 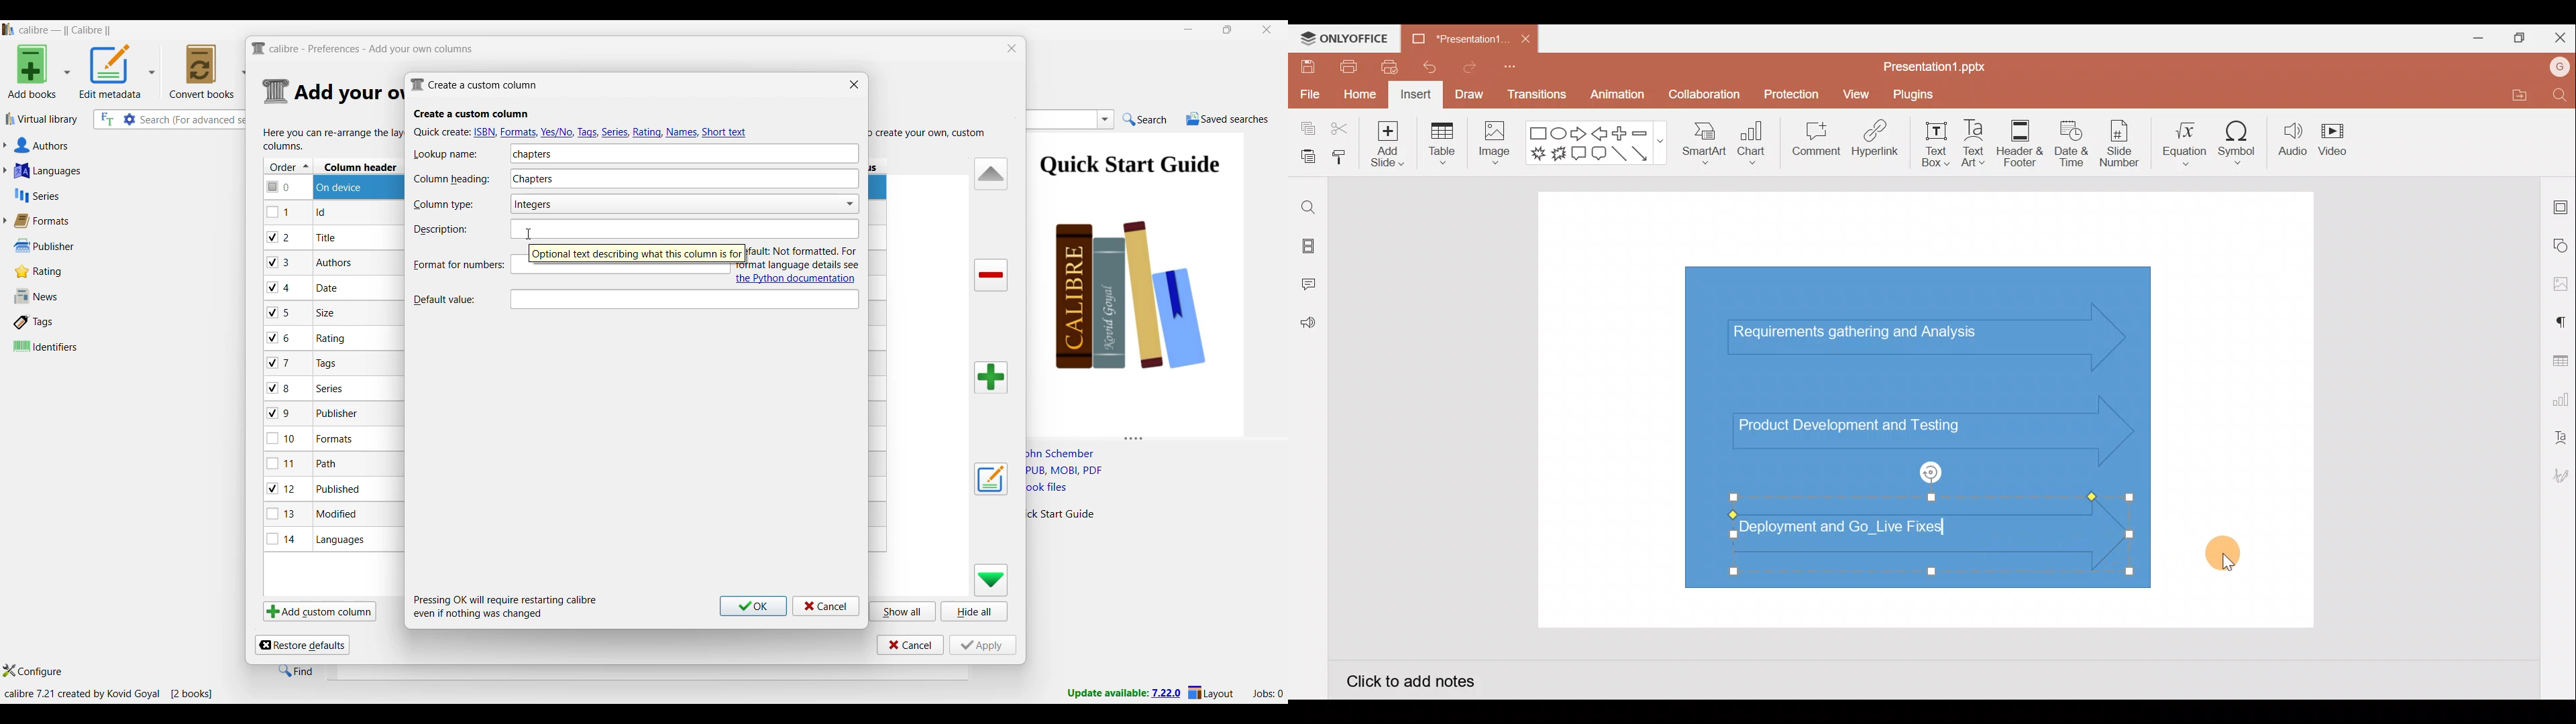 What do you see at coordinates (1578, 134) in the screenshot?
I see `Right arrow` at bounding box center [1578, 134].